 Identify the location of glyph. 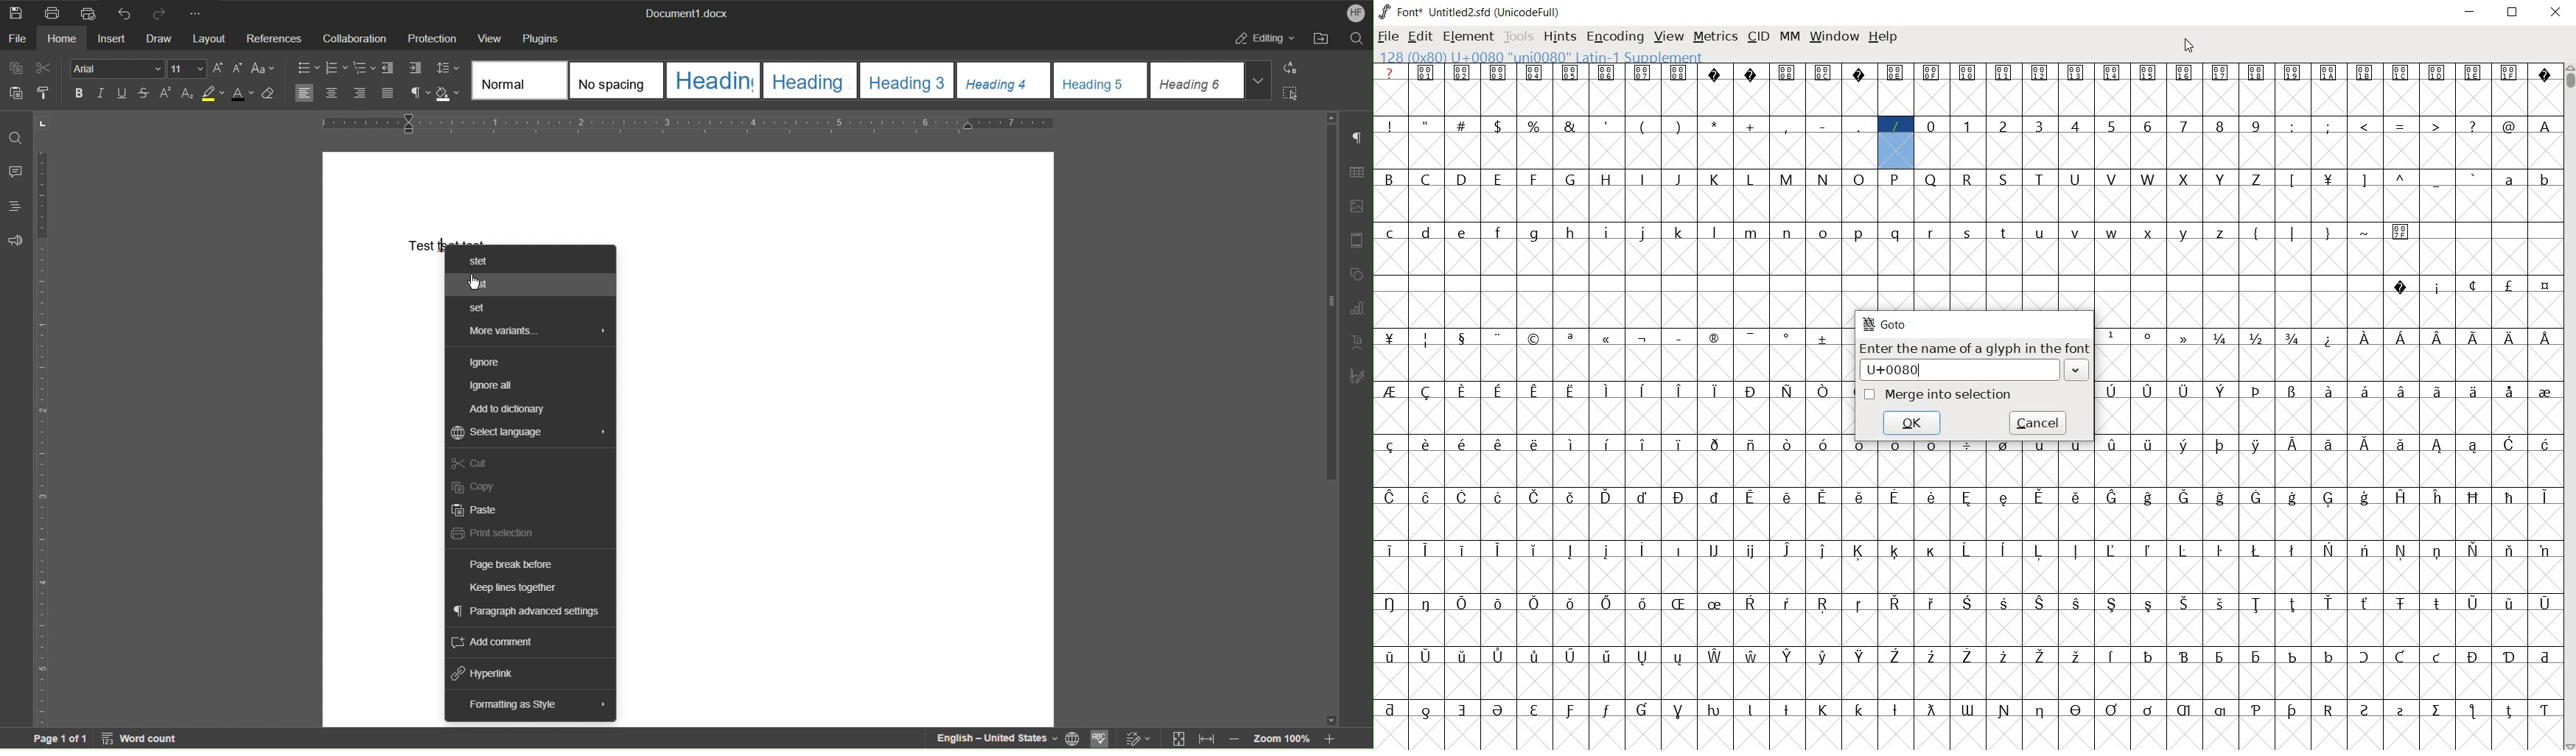
(1715, 125).